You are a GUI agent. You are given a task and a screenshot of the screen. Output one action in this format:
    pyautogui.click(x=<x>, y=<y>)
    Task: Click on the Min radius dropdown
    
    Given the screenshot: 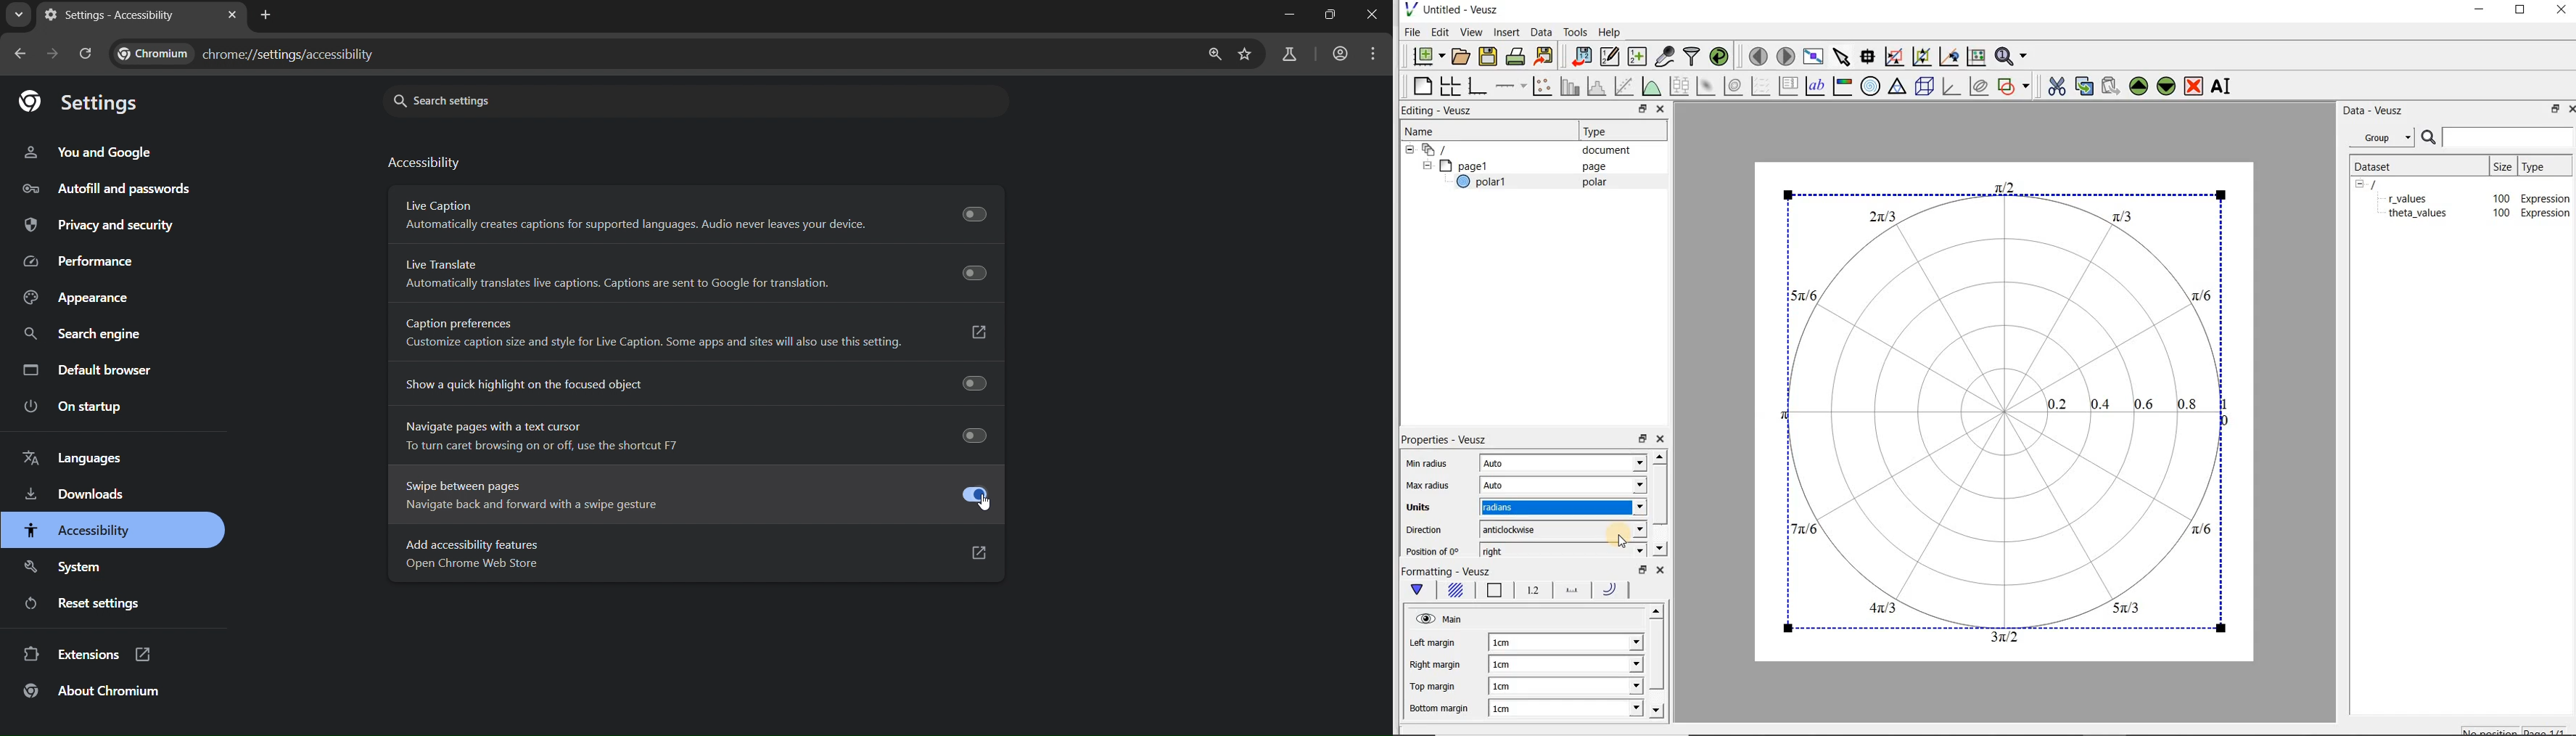 What is the action you would take?
    pyautogui.click(x=1615, y=464)
    